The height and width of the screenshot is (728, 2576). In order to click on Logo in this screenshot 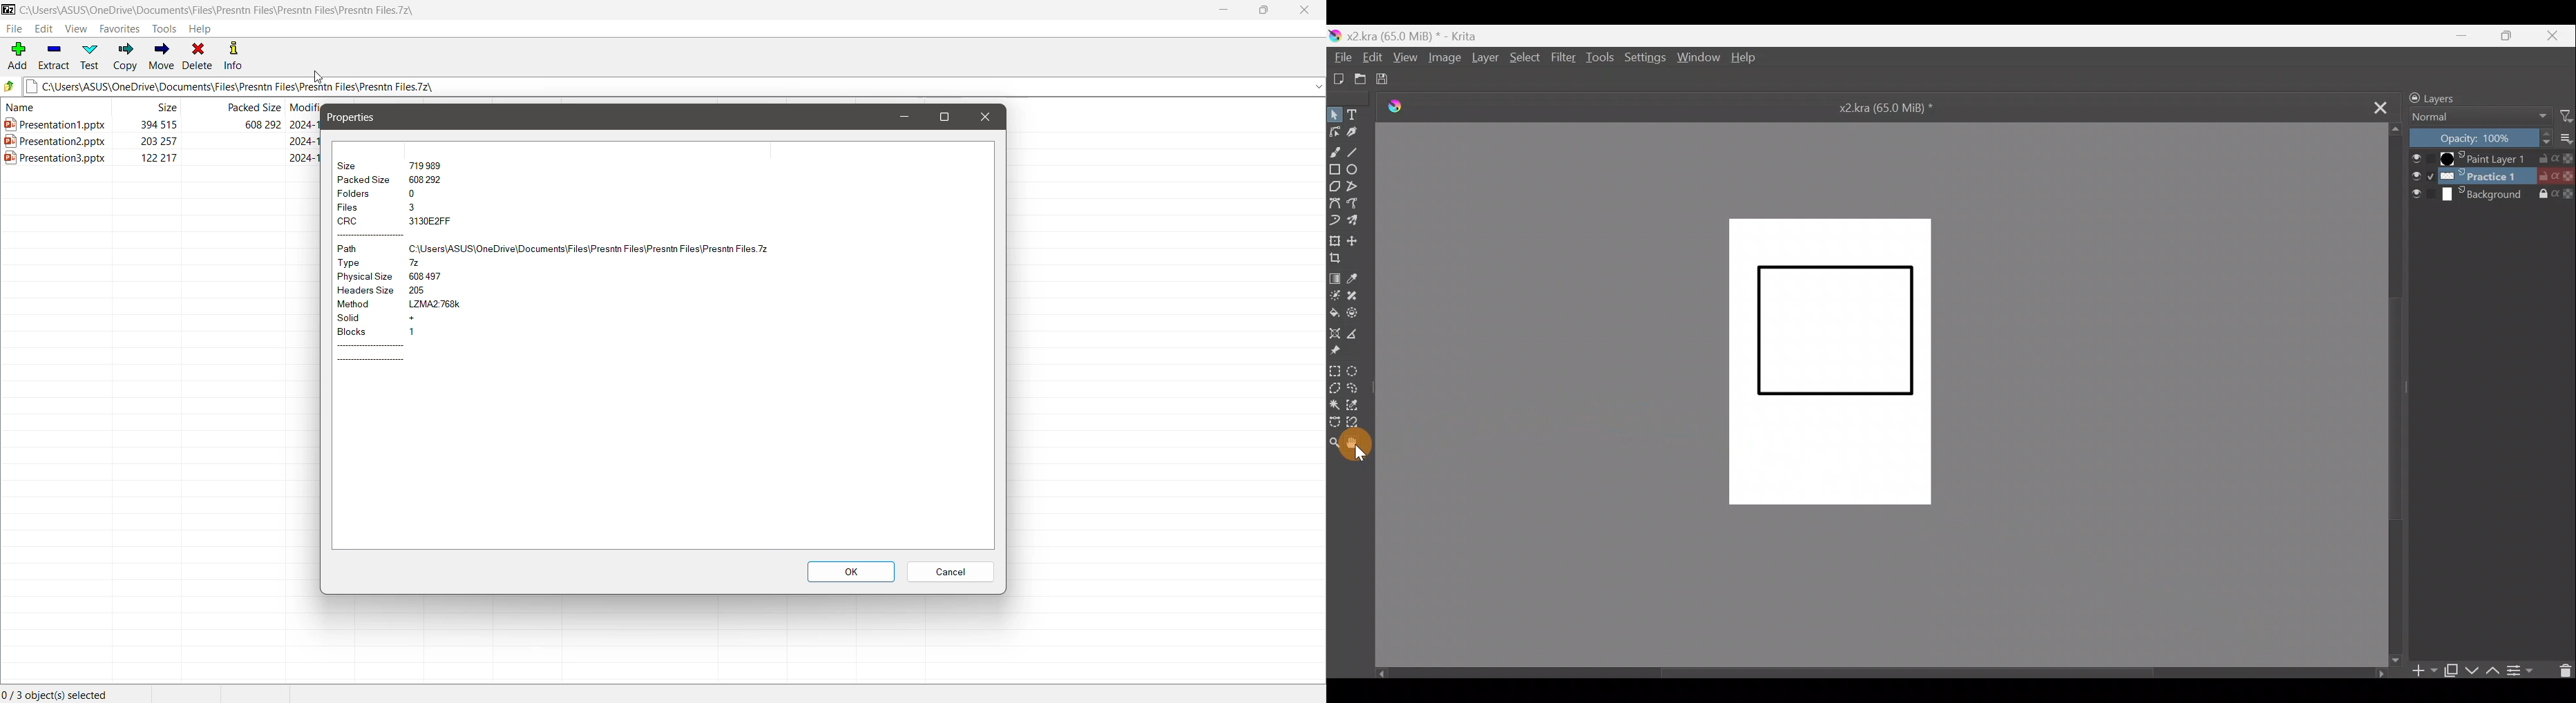, I will do `click(1395, 107)`.